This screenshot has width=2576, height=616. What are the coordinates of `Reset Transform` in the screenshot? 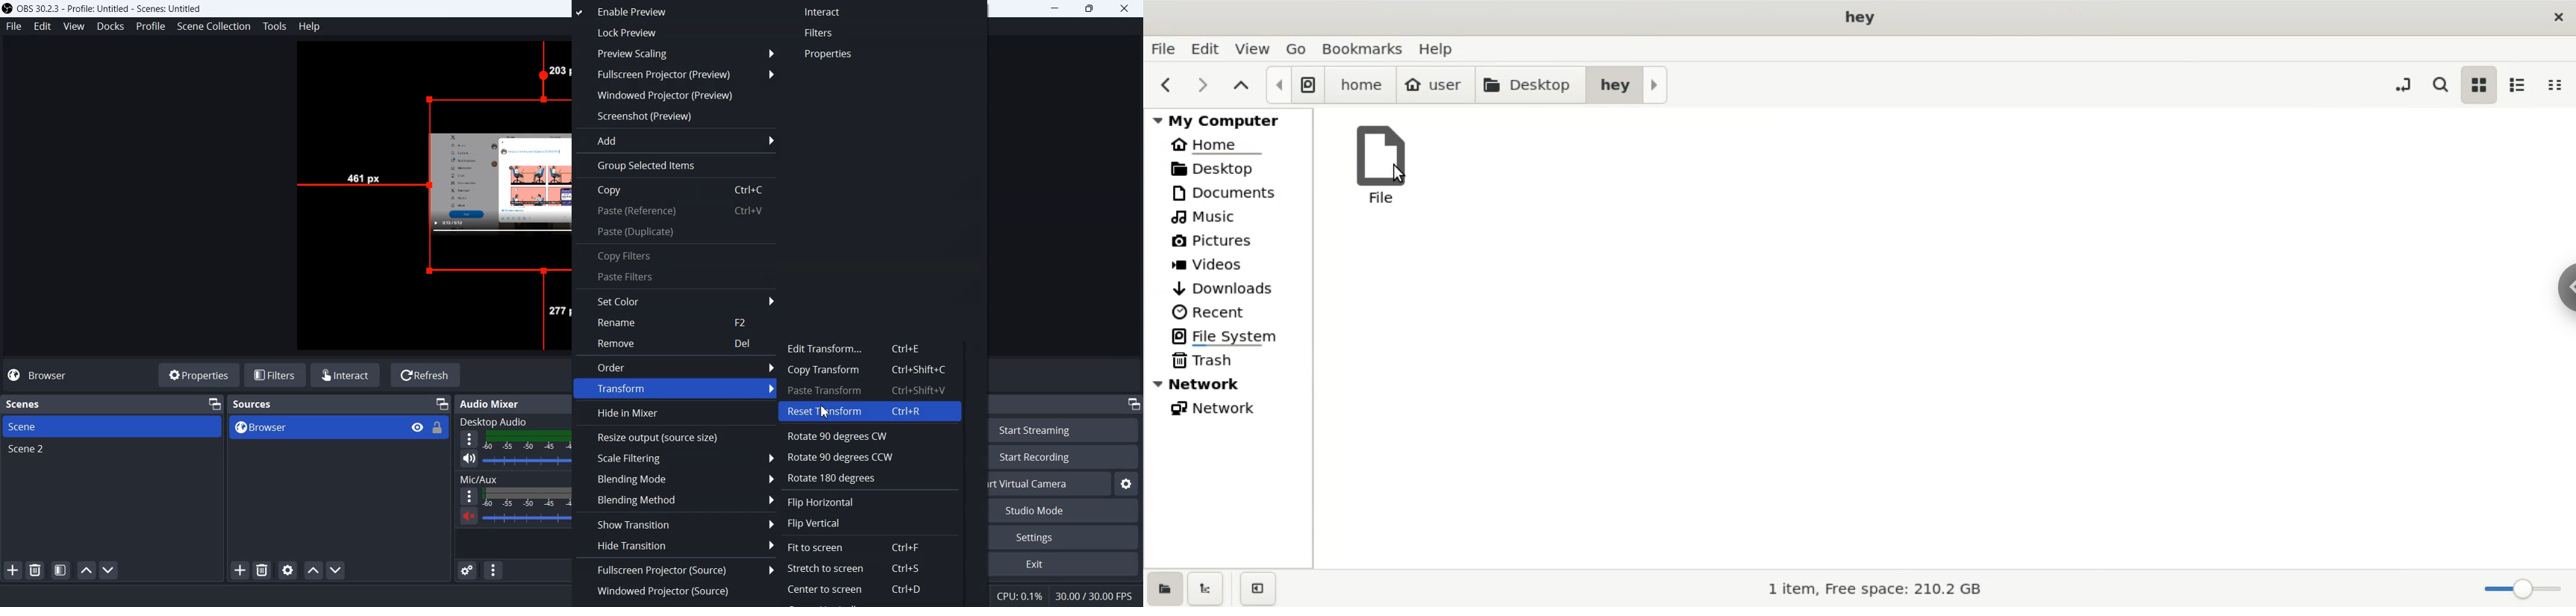 It's located at (869, 411).